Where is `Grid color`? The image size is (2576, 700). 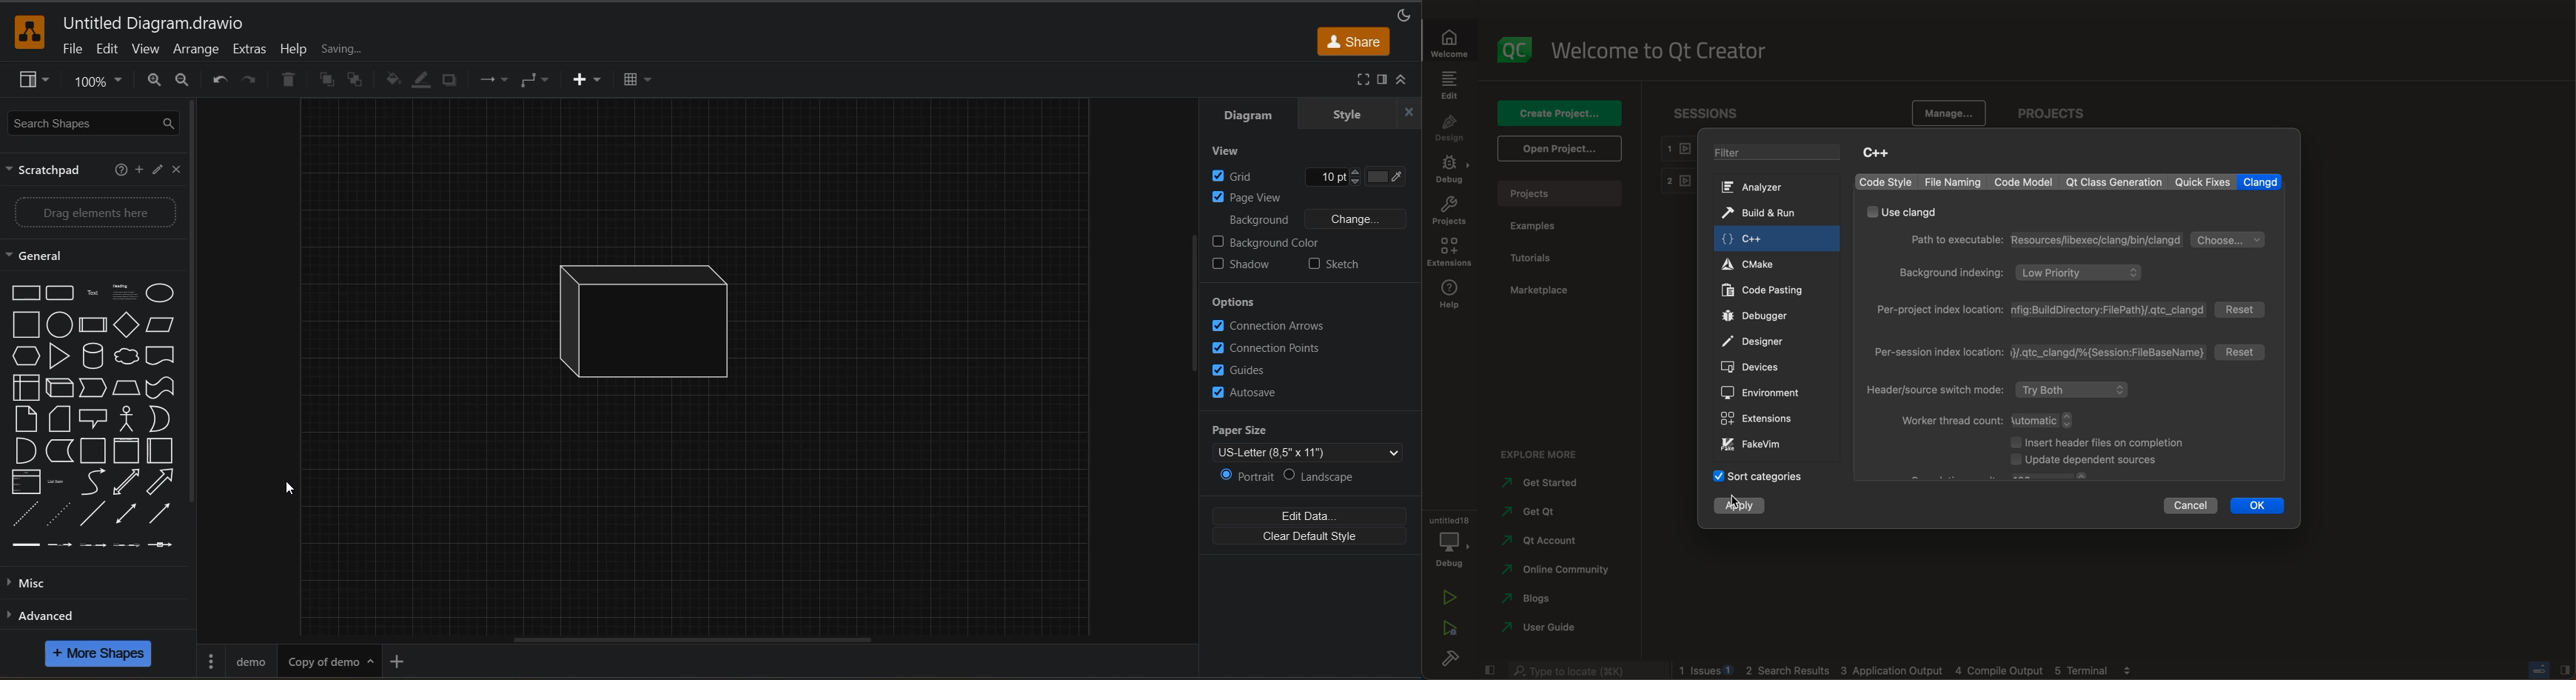
Grid color is located at coordinates (1386, 177).